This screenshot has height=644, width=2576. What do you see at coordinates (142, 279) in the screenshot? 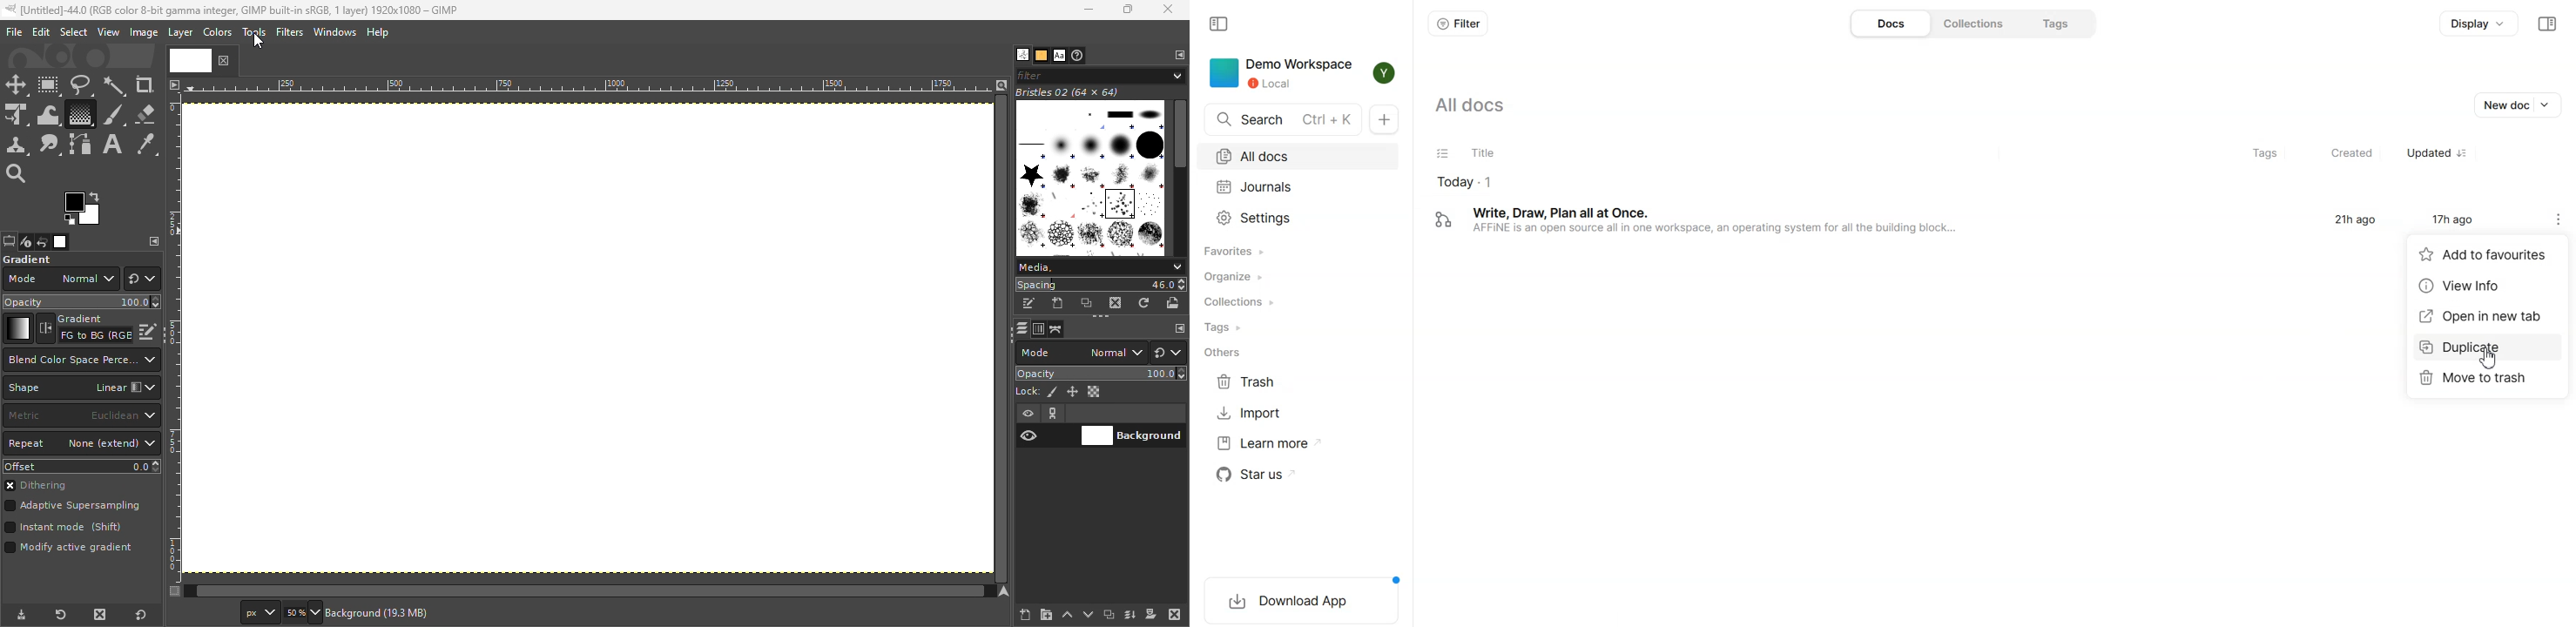
I see `Switch to another group of modes` at bounding box center [142, 279].